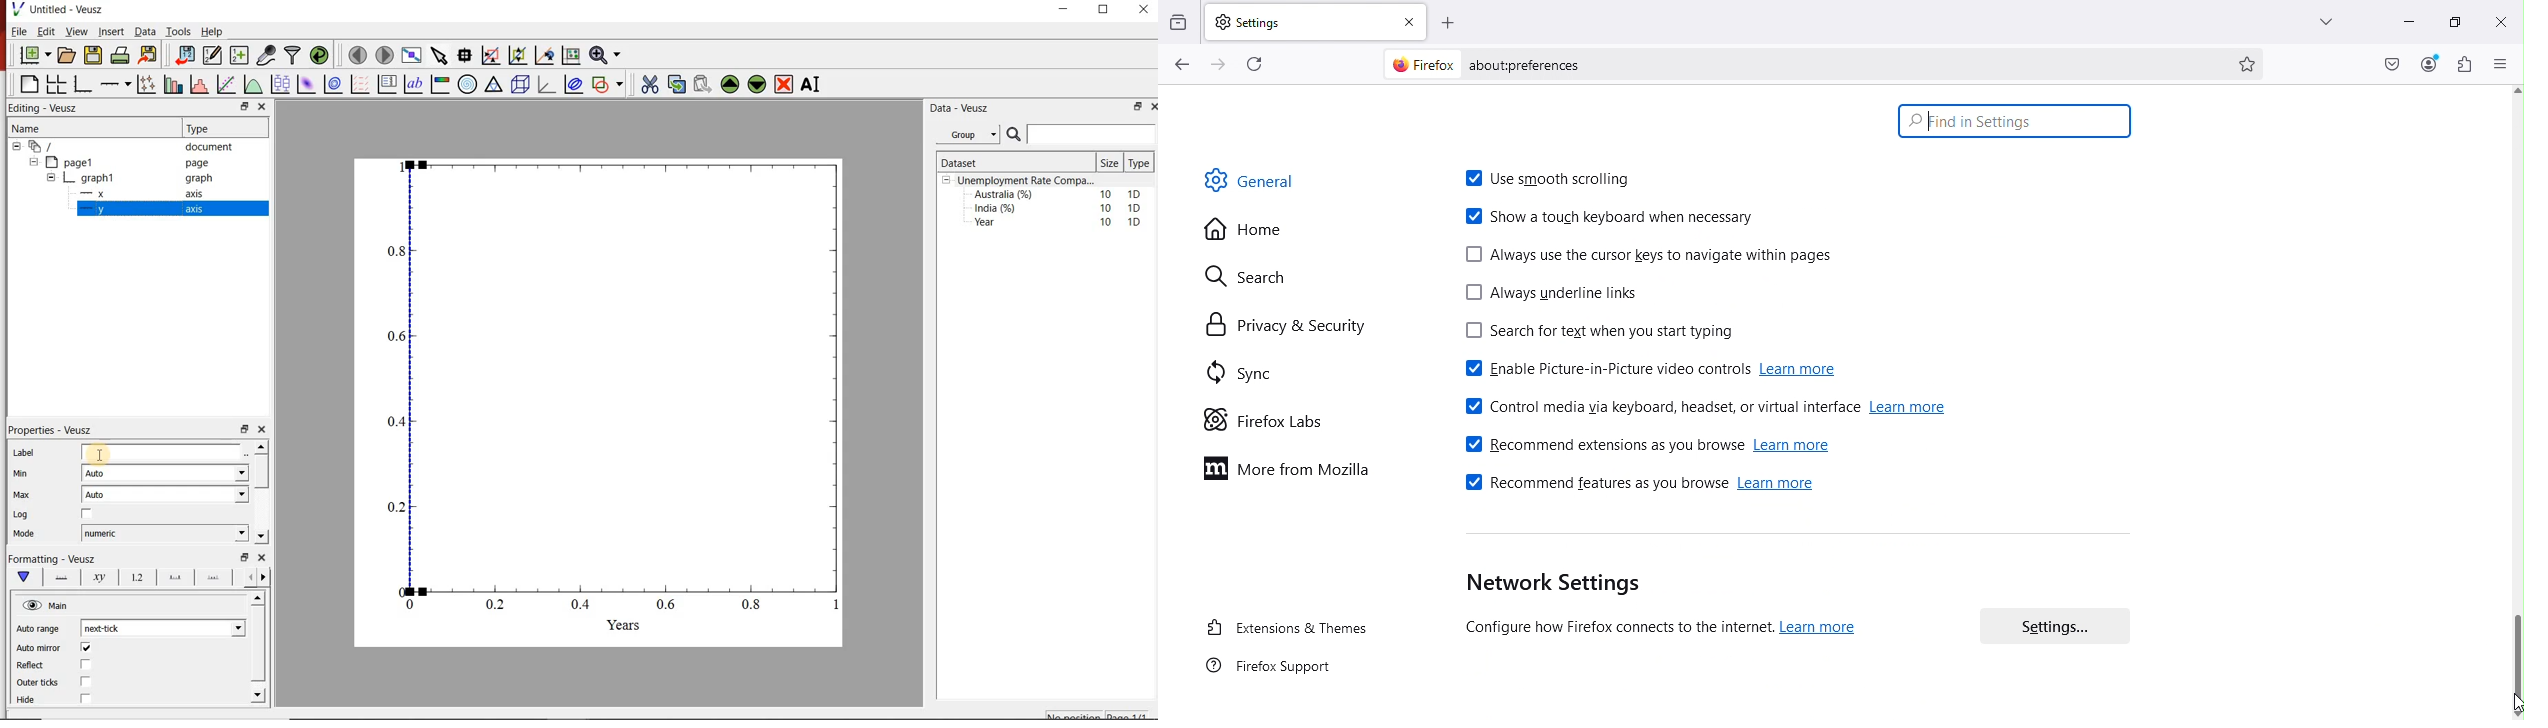 The height and width of the screenshot is (728, 2548). Describe the element at coordinates (164, 626) in the screenshot. I see `next-tick` at that location.